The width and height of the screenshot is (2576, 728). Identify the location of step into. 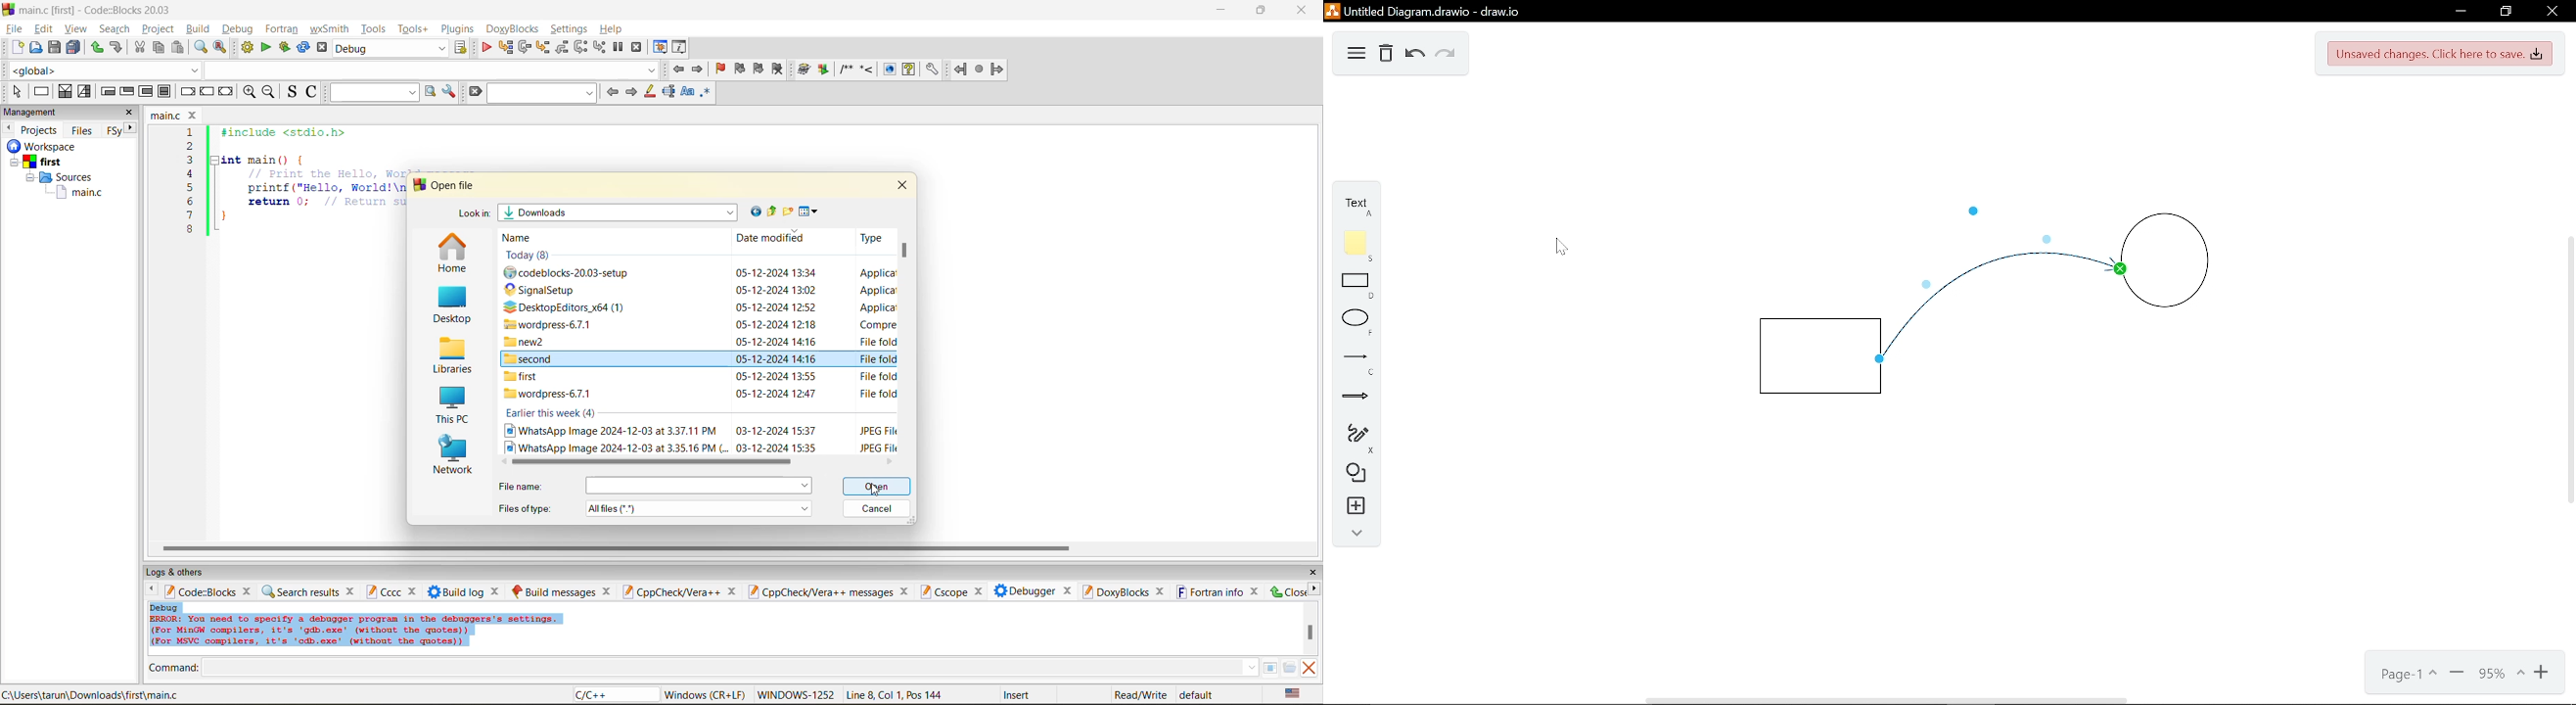
(867, 68).